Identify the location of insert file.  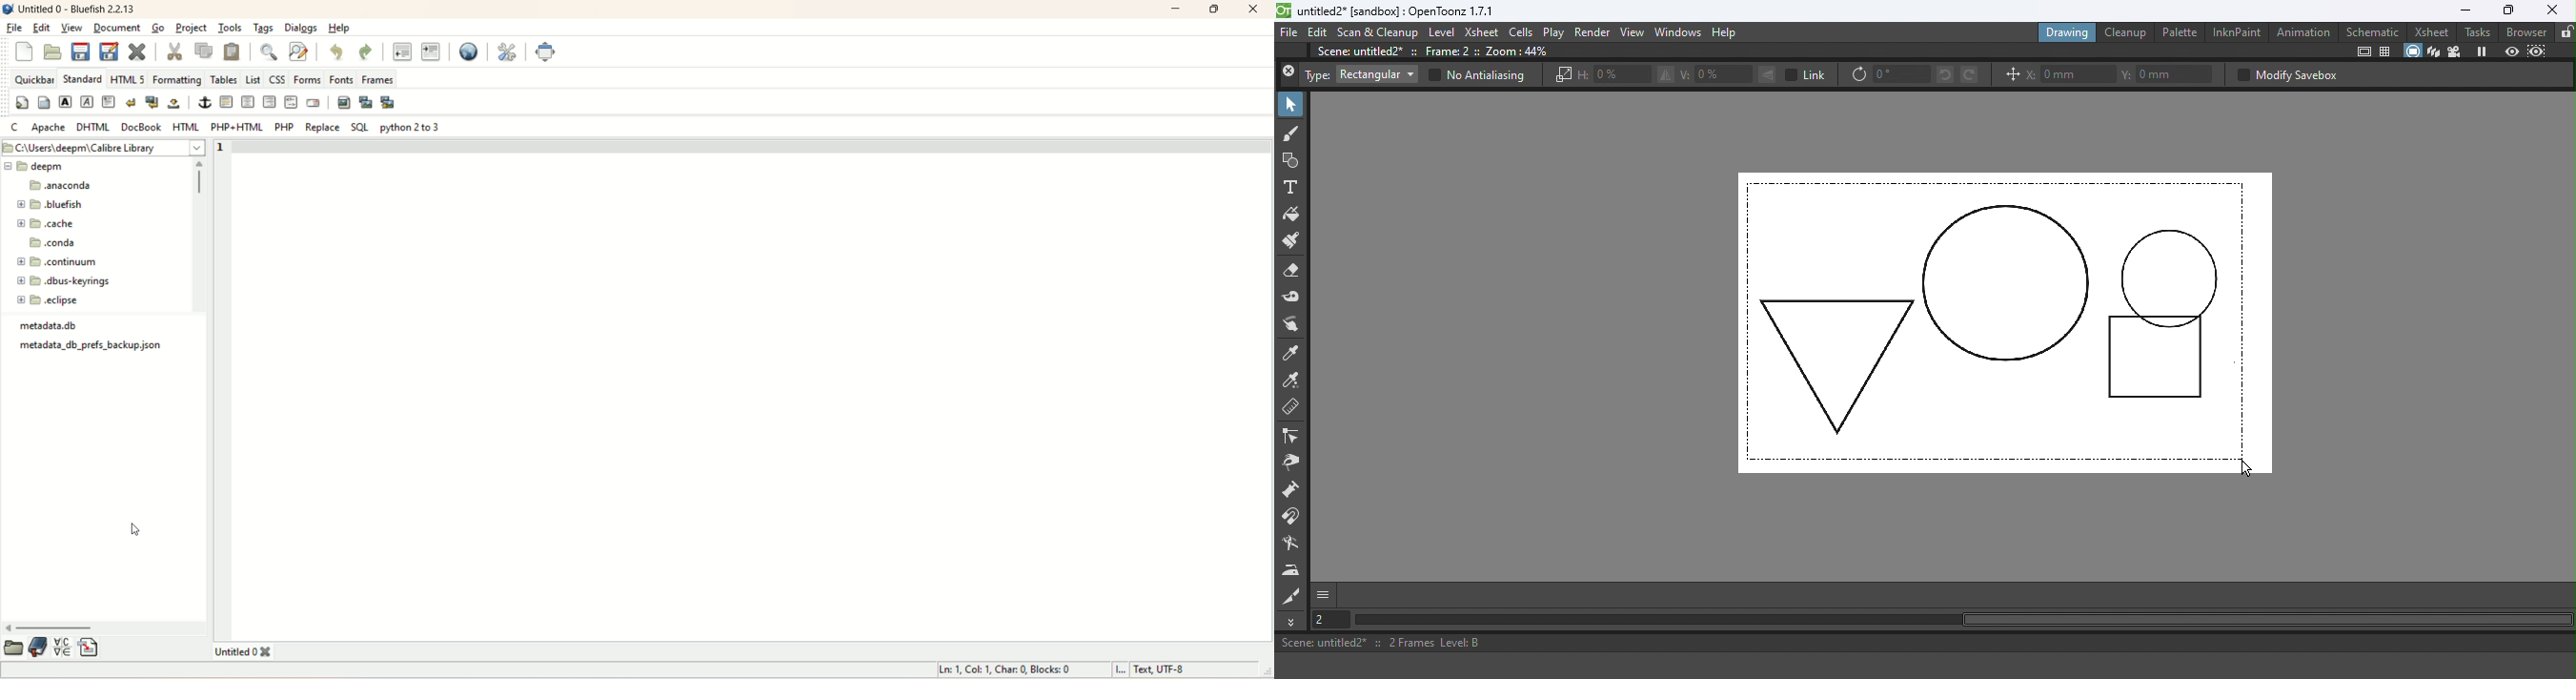
(90, 646).